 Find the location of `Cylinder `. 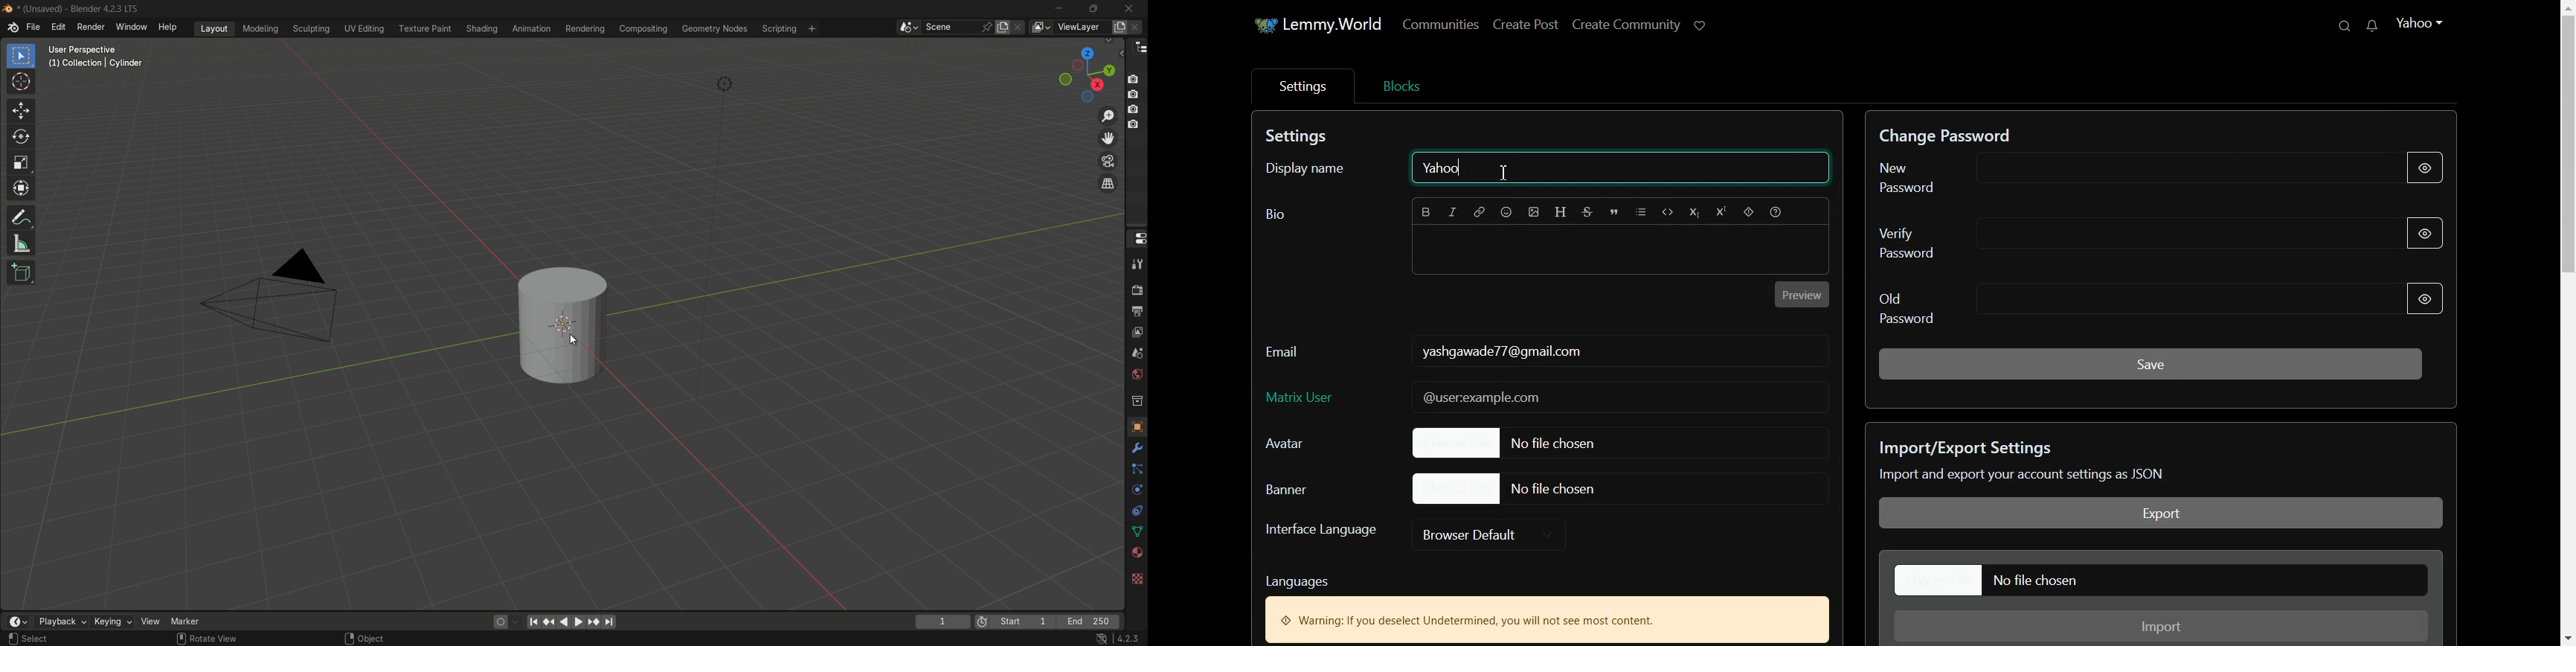

Cylinder  is located at coordinates (563, 326).